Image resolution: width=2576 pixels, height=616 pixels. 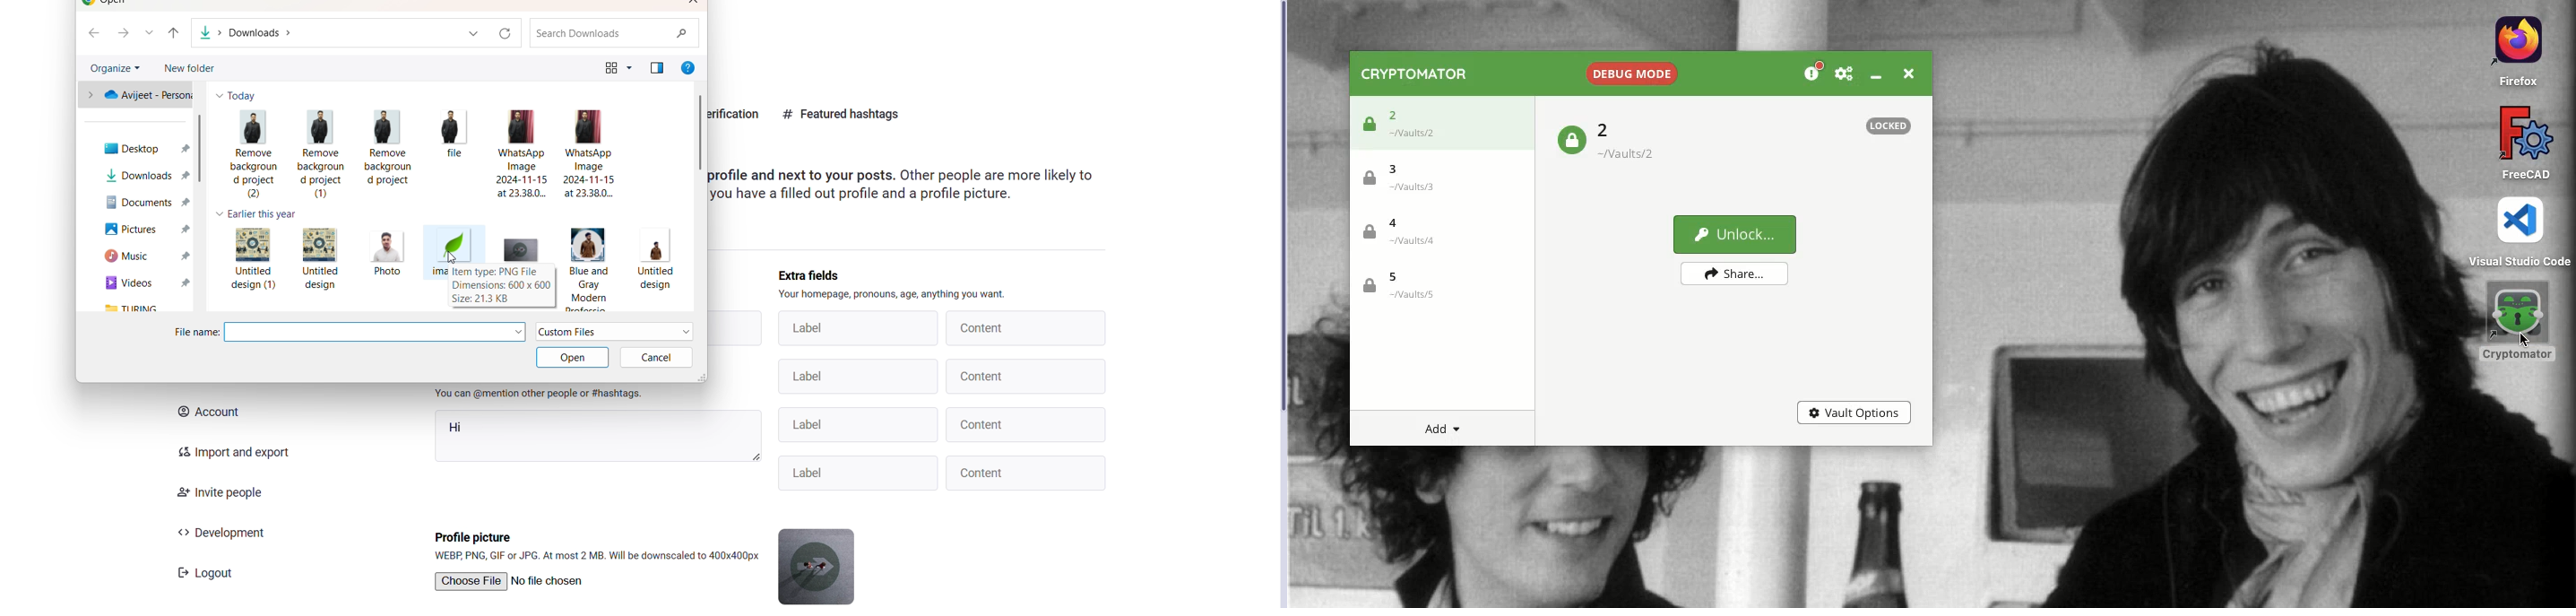 I want to click on today, so click(x=239, y=95).